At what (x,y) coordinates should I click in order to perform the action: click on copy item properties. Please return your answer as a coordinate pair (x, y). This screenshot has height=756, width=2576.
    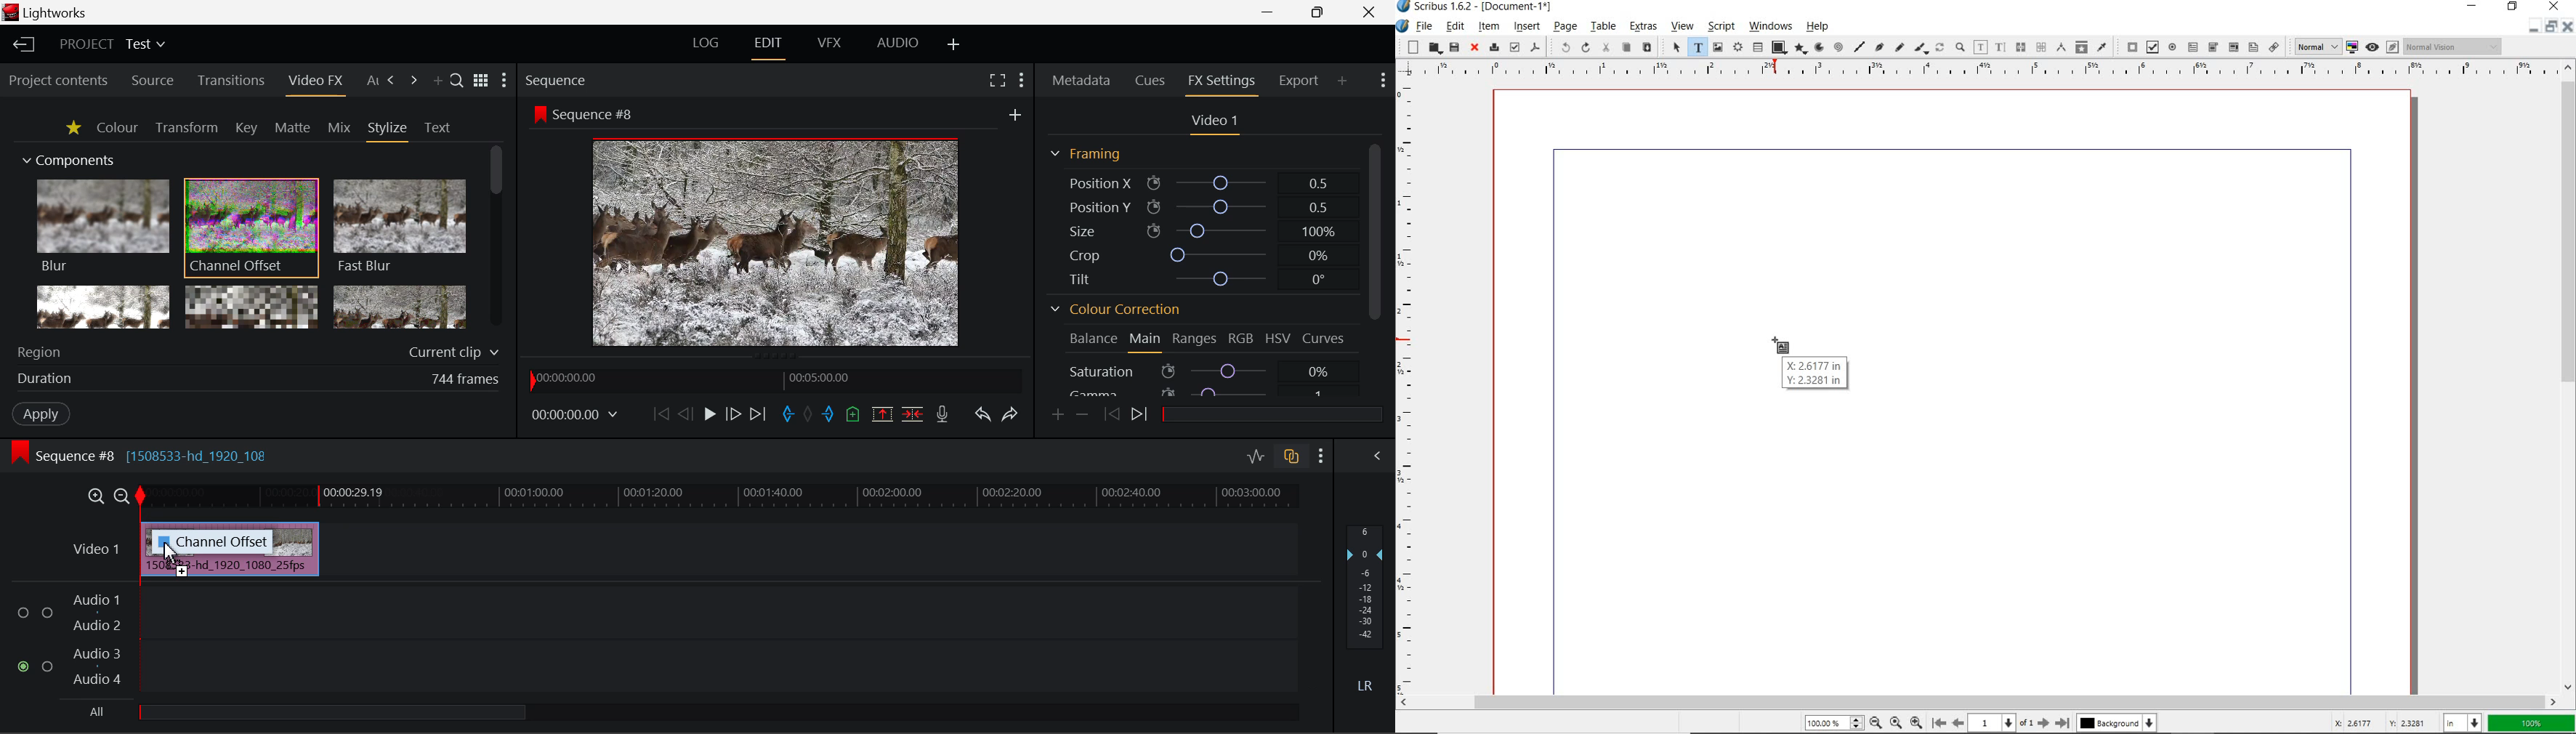
    Looking at the image, I should click on (2081, 46).